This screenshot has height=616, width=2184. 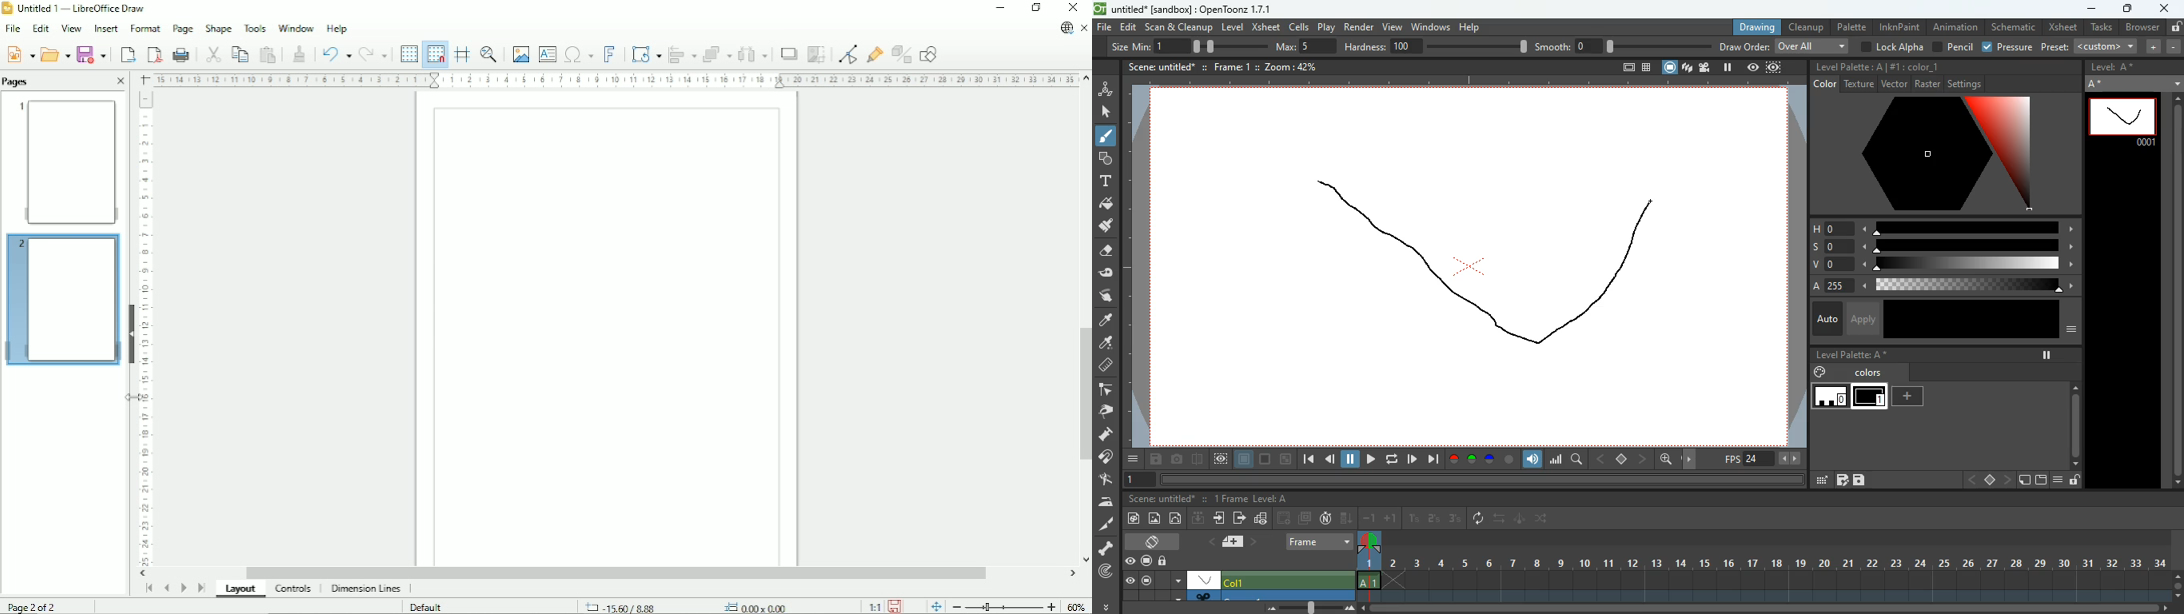 What do you see at coordinates (1104, 295) in the screenshot?
I see `swipe` at bounding box center [1104, 295].